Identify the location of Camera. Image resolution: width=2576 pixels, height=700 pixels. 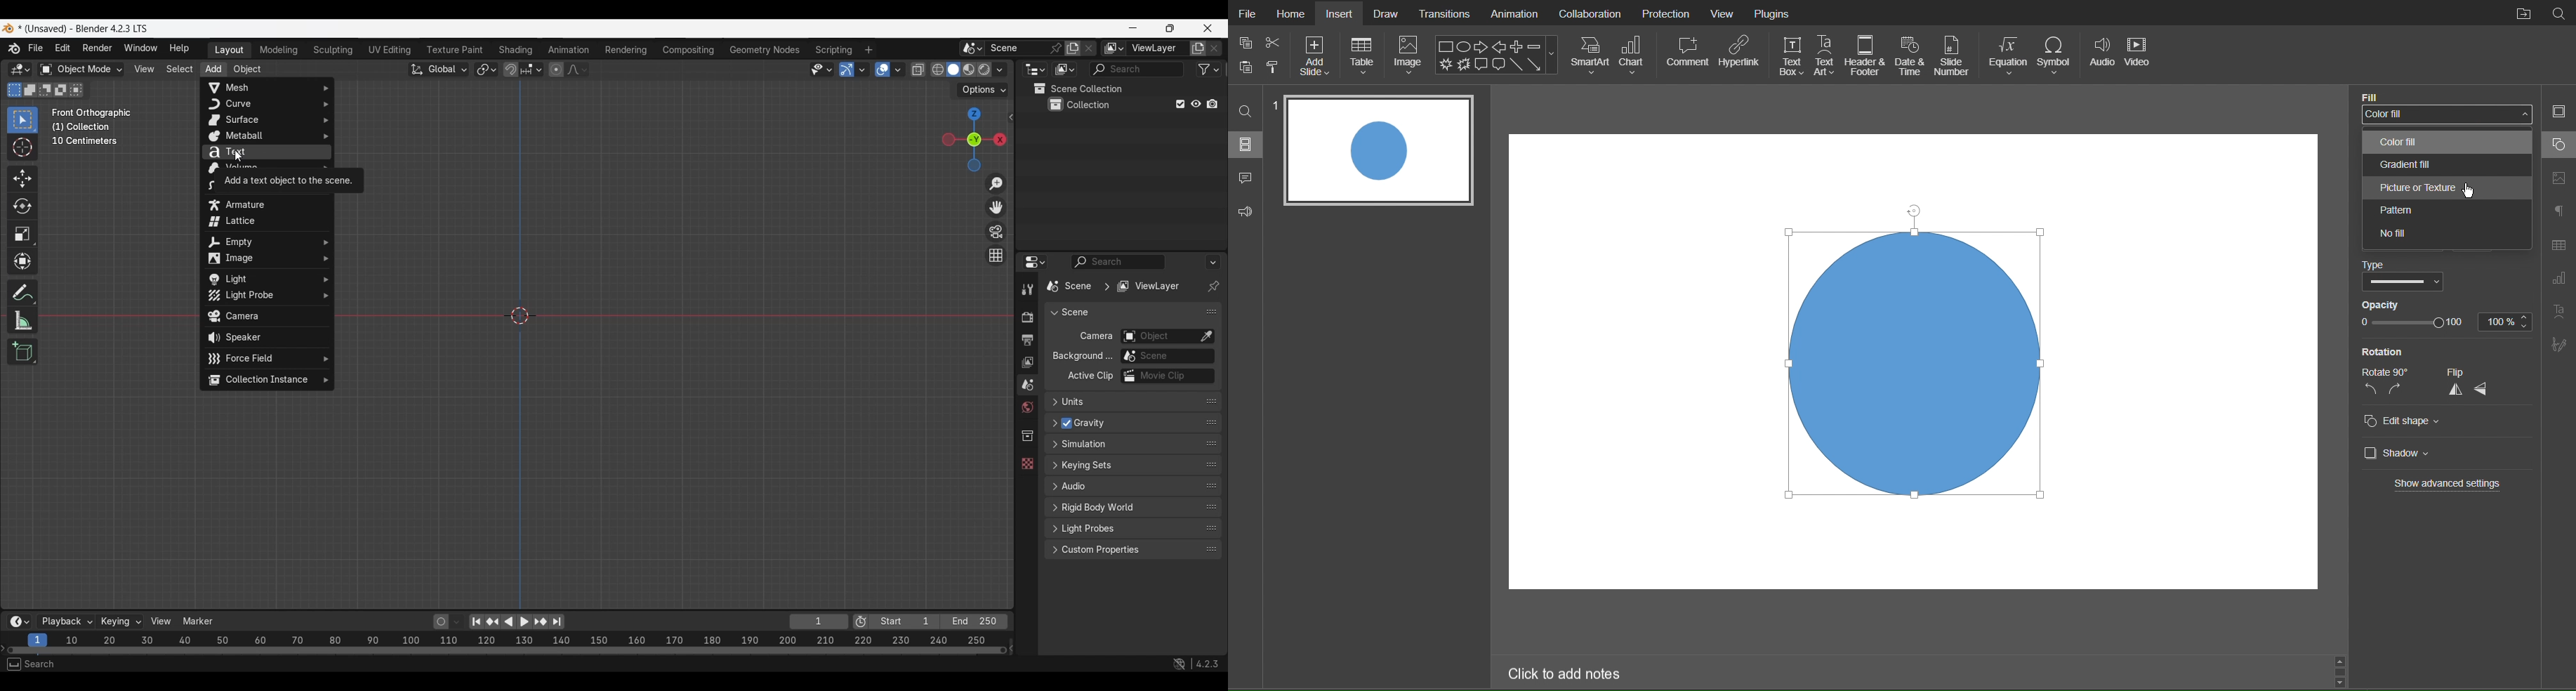
(267, 316).